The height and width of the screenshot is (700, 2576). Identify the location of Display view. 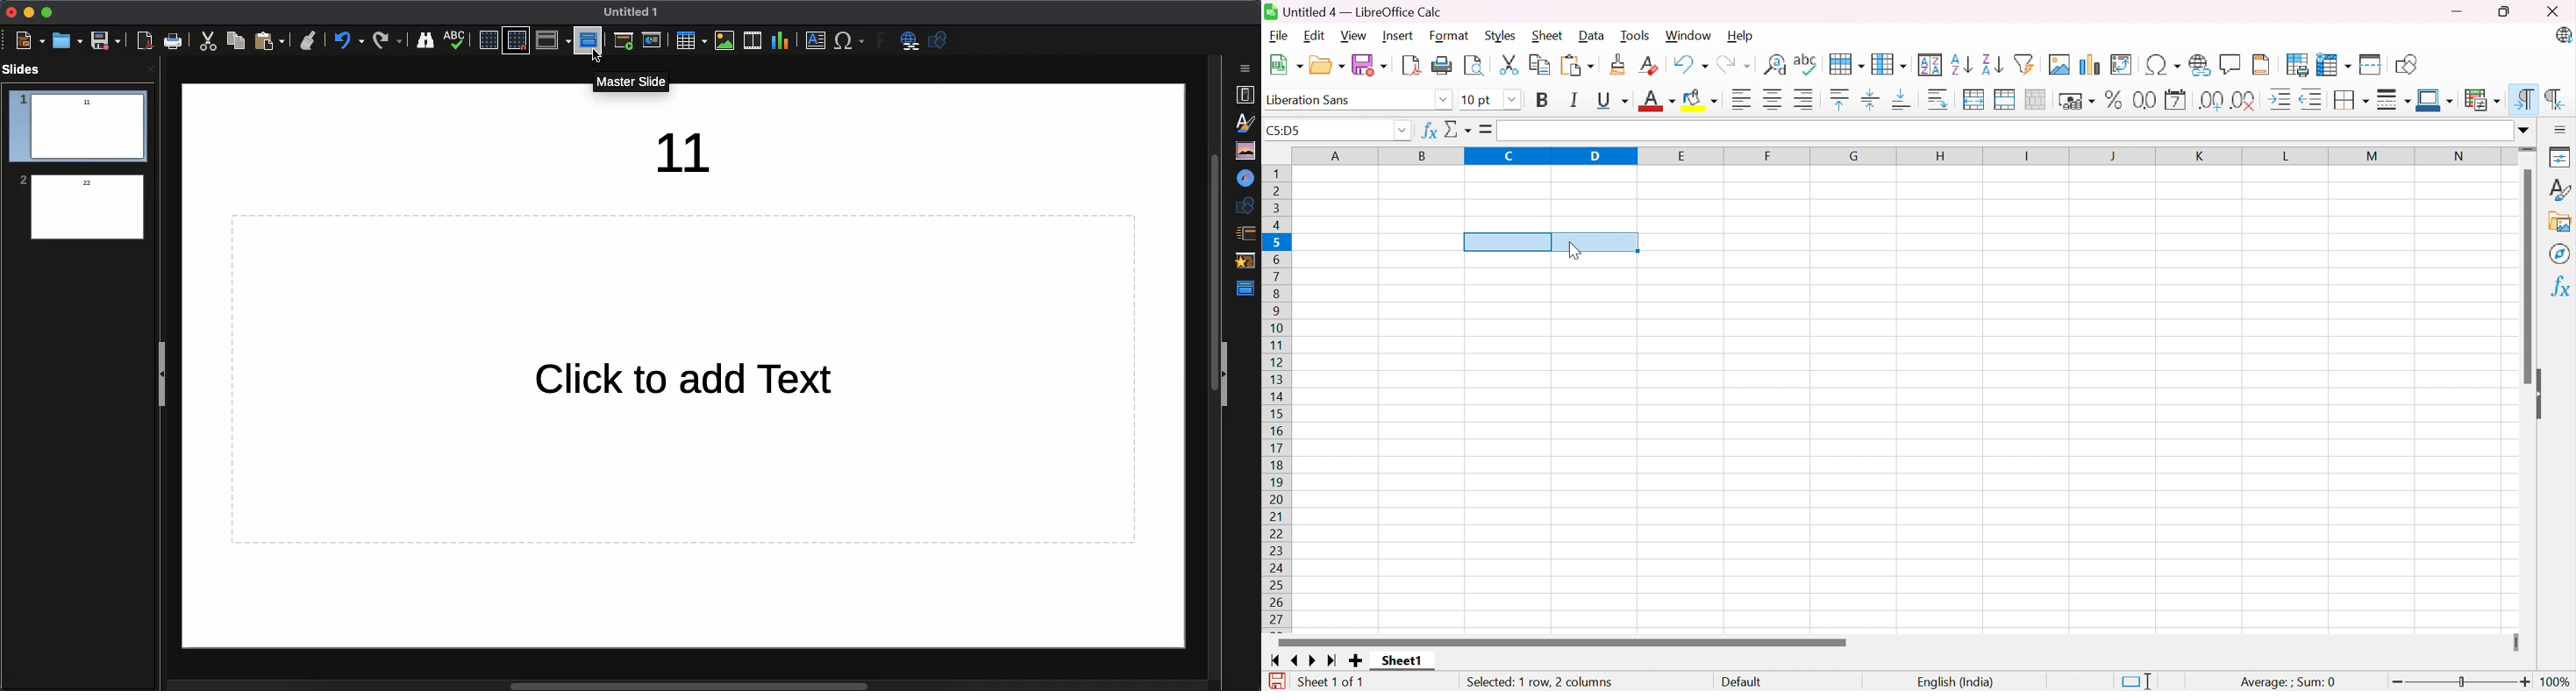
(553, 40).